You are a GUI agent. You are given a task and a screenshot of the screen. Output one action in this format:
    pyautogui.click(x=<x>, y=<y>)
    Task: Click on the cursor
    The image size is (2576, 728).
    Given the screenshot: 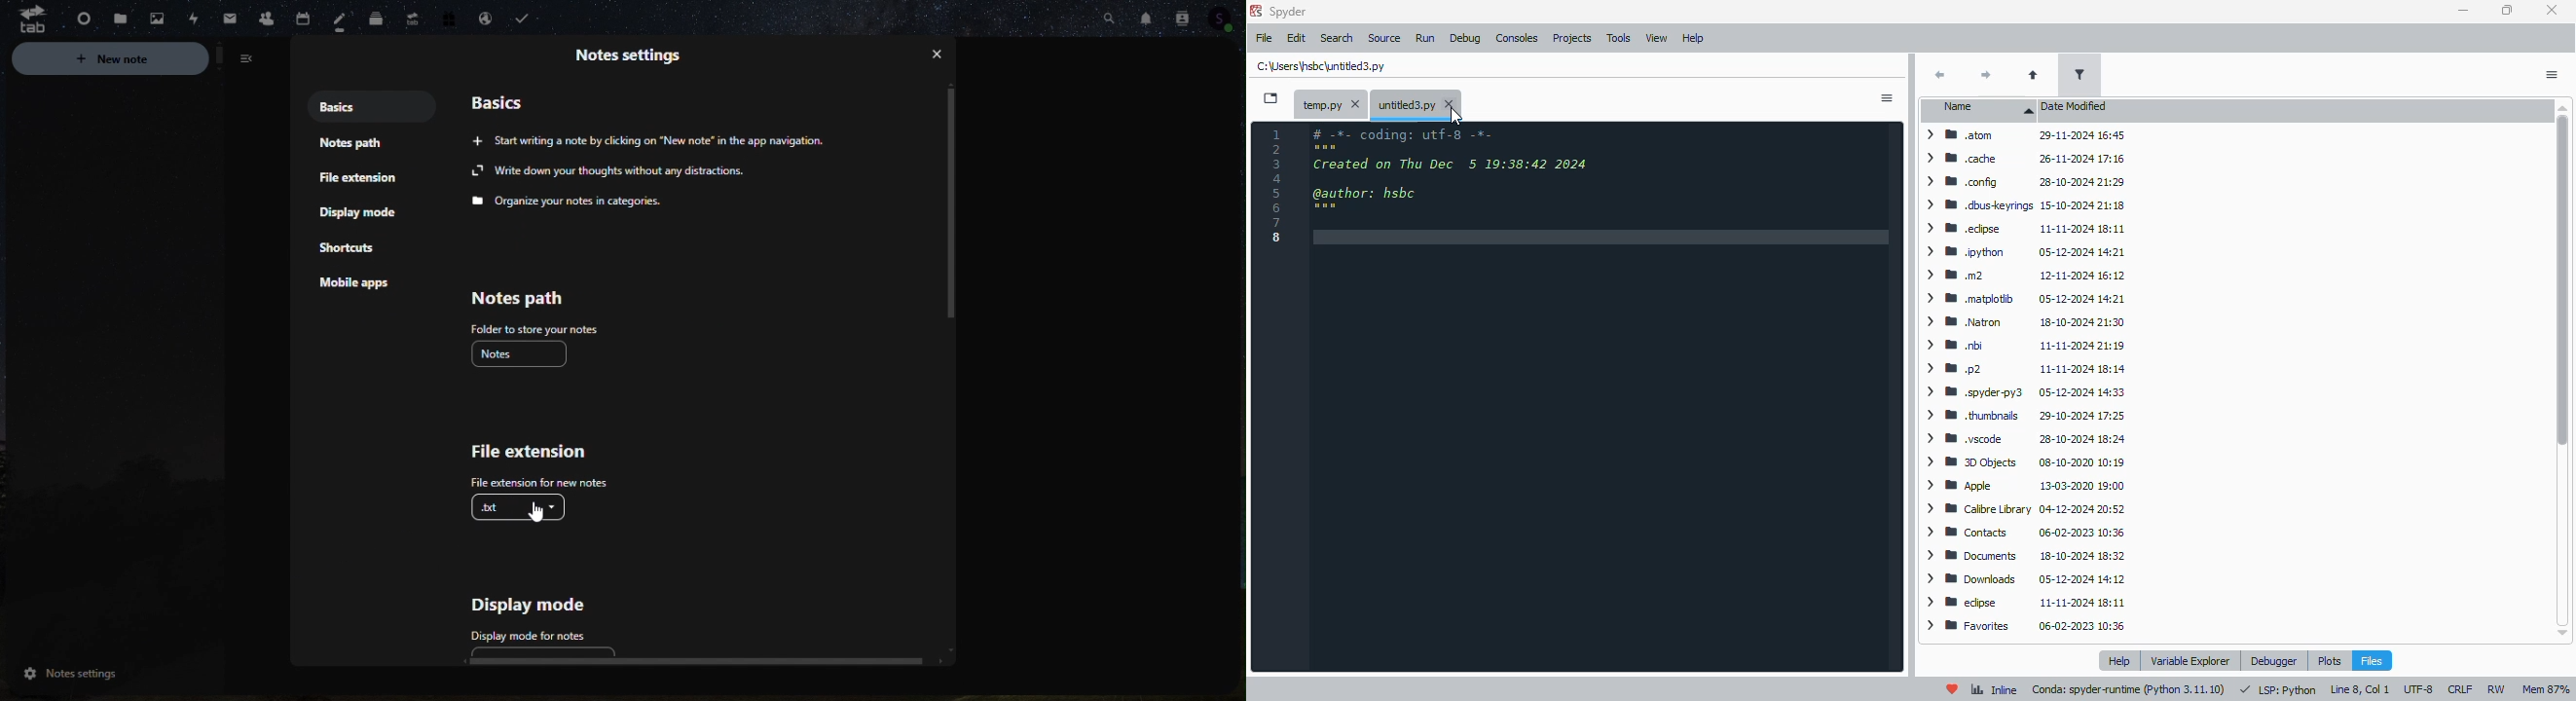 What is the action you would take?
    pyautogui.click(x=1456, y=119)
    